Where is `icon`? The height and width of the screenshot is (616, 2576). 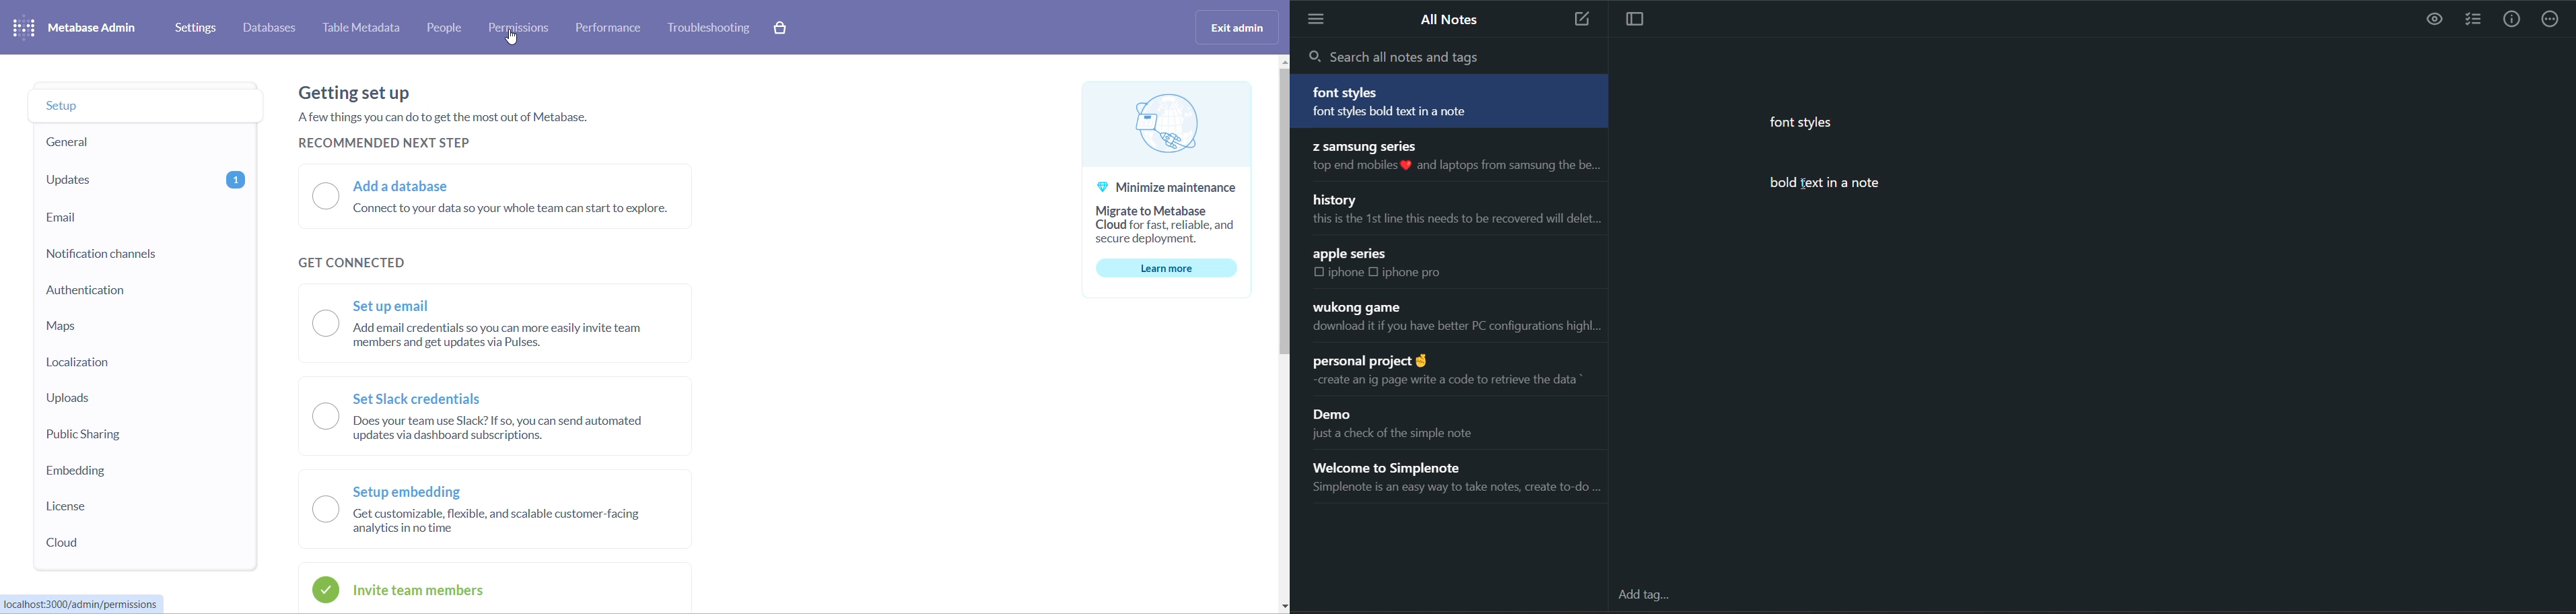 icon is located at coordinates (325, 588).